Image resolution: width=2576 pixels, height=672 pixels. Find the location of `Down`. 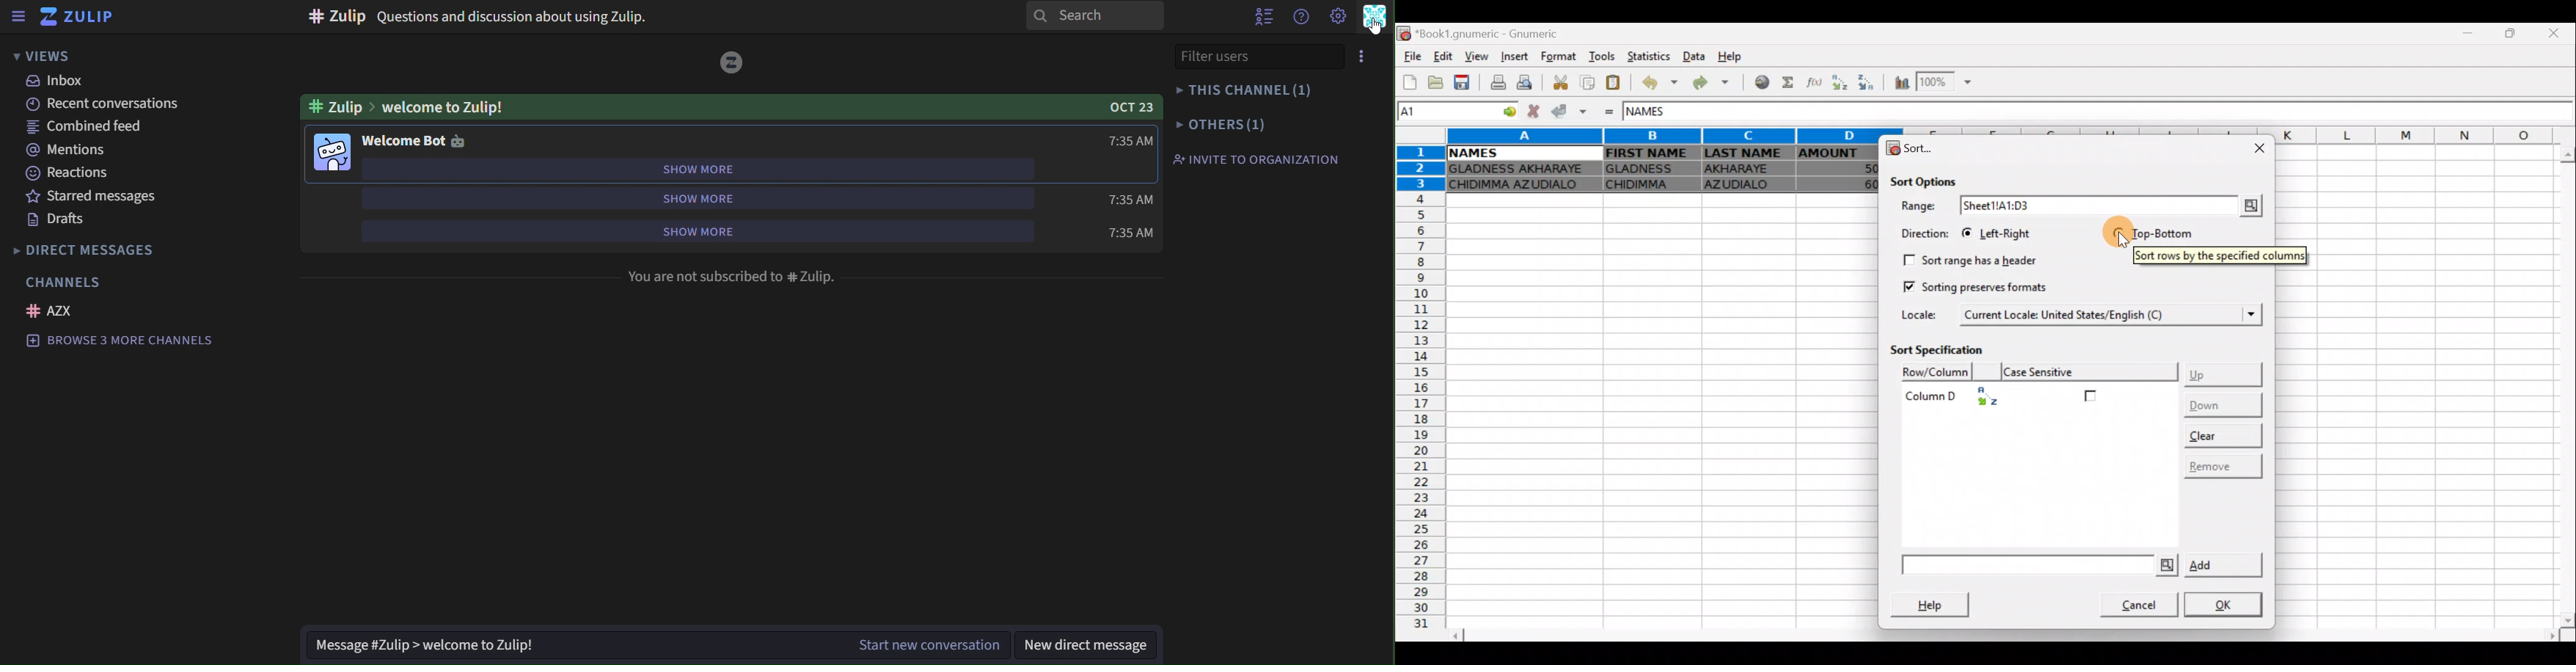

Down is located at coordinates (2221, 404).